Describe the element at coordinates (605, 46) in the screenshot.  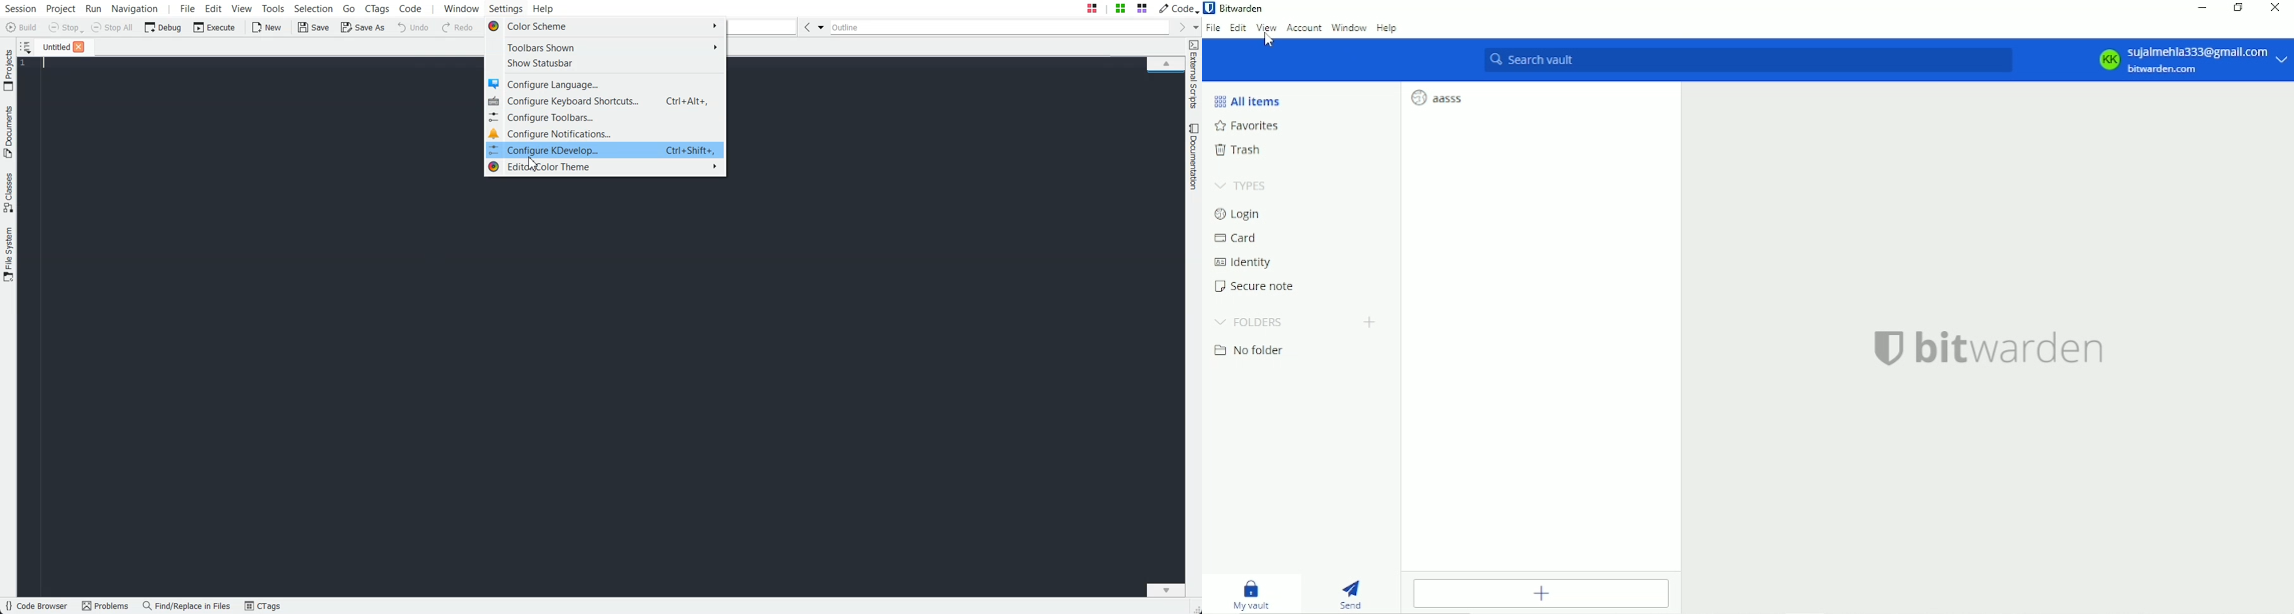
I see `Toolbars Shown` at that location.